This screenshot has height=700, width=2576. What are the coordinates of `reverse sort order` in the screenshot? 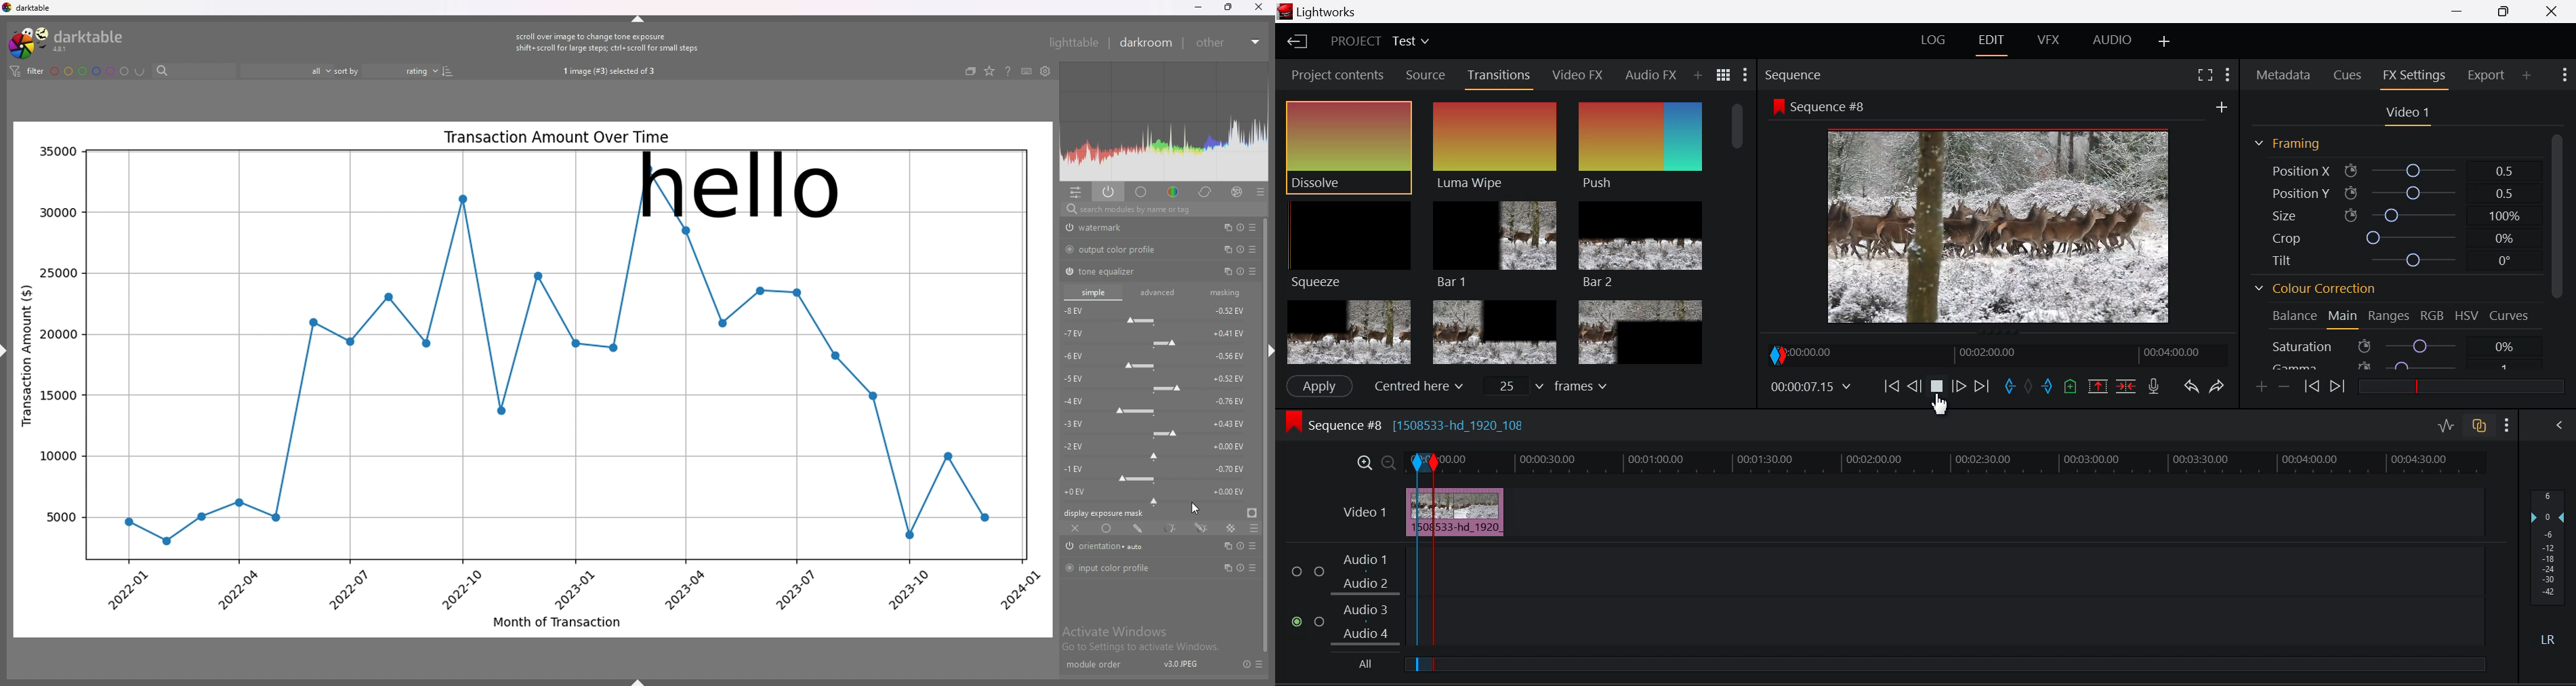 It's located at (448, 71).